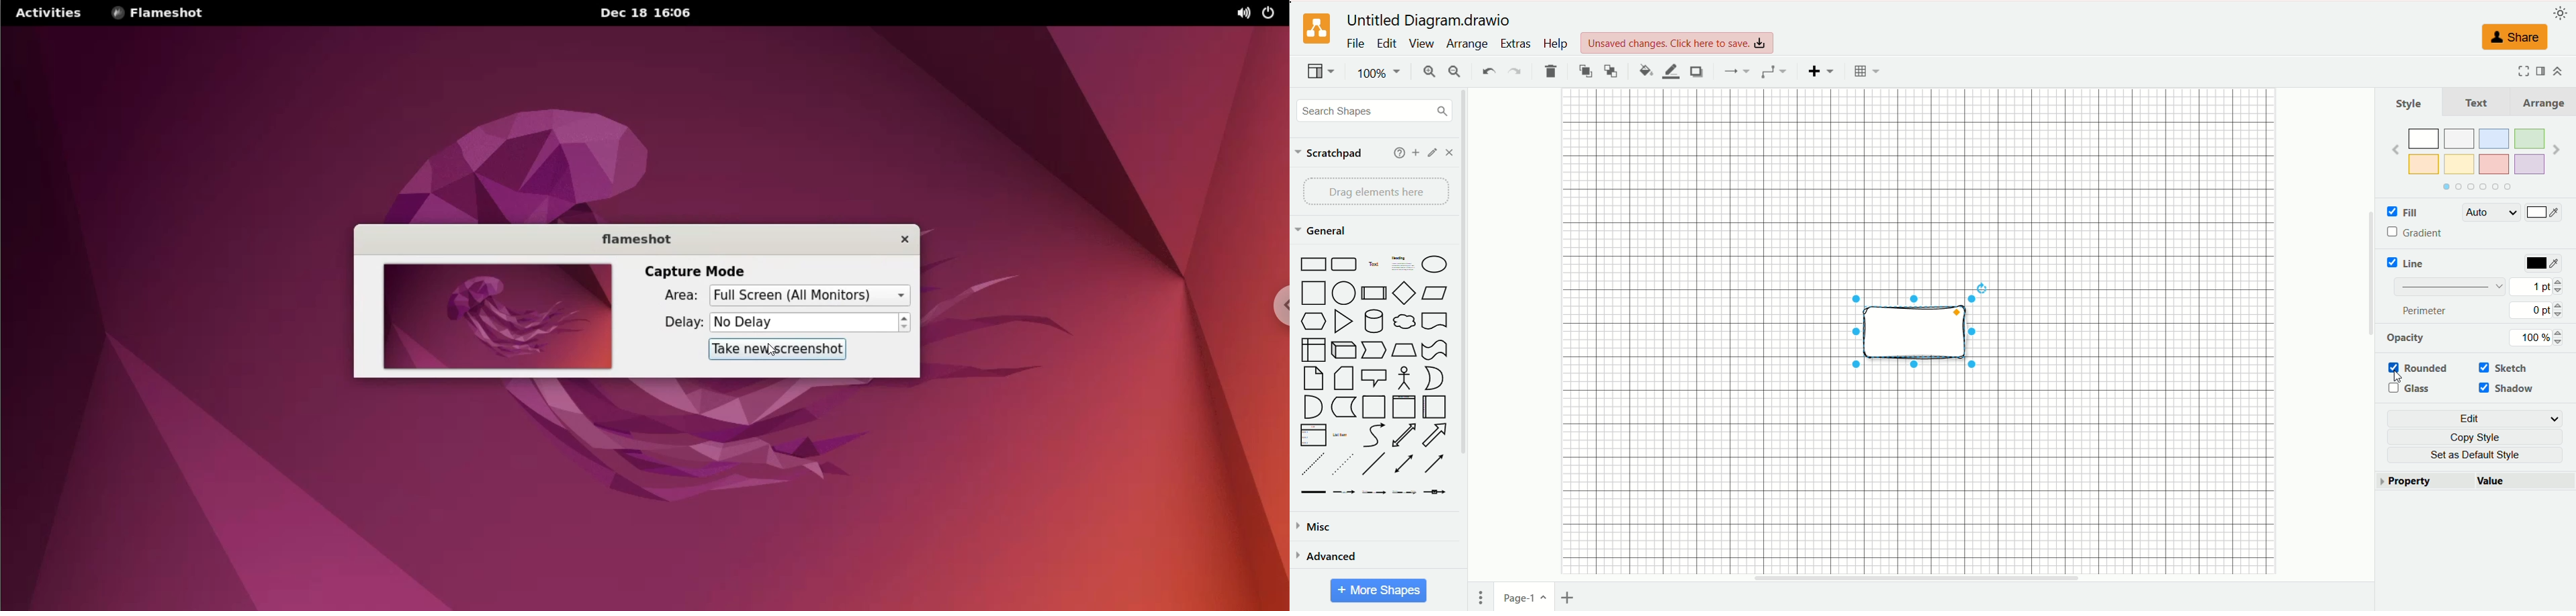 The image size is (2576, 616). I want to click on perimeter, so click(2426, 310).